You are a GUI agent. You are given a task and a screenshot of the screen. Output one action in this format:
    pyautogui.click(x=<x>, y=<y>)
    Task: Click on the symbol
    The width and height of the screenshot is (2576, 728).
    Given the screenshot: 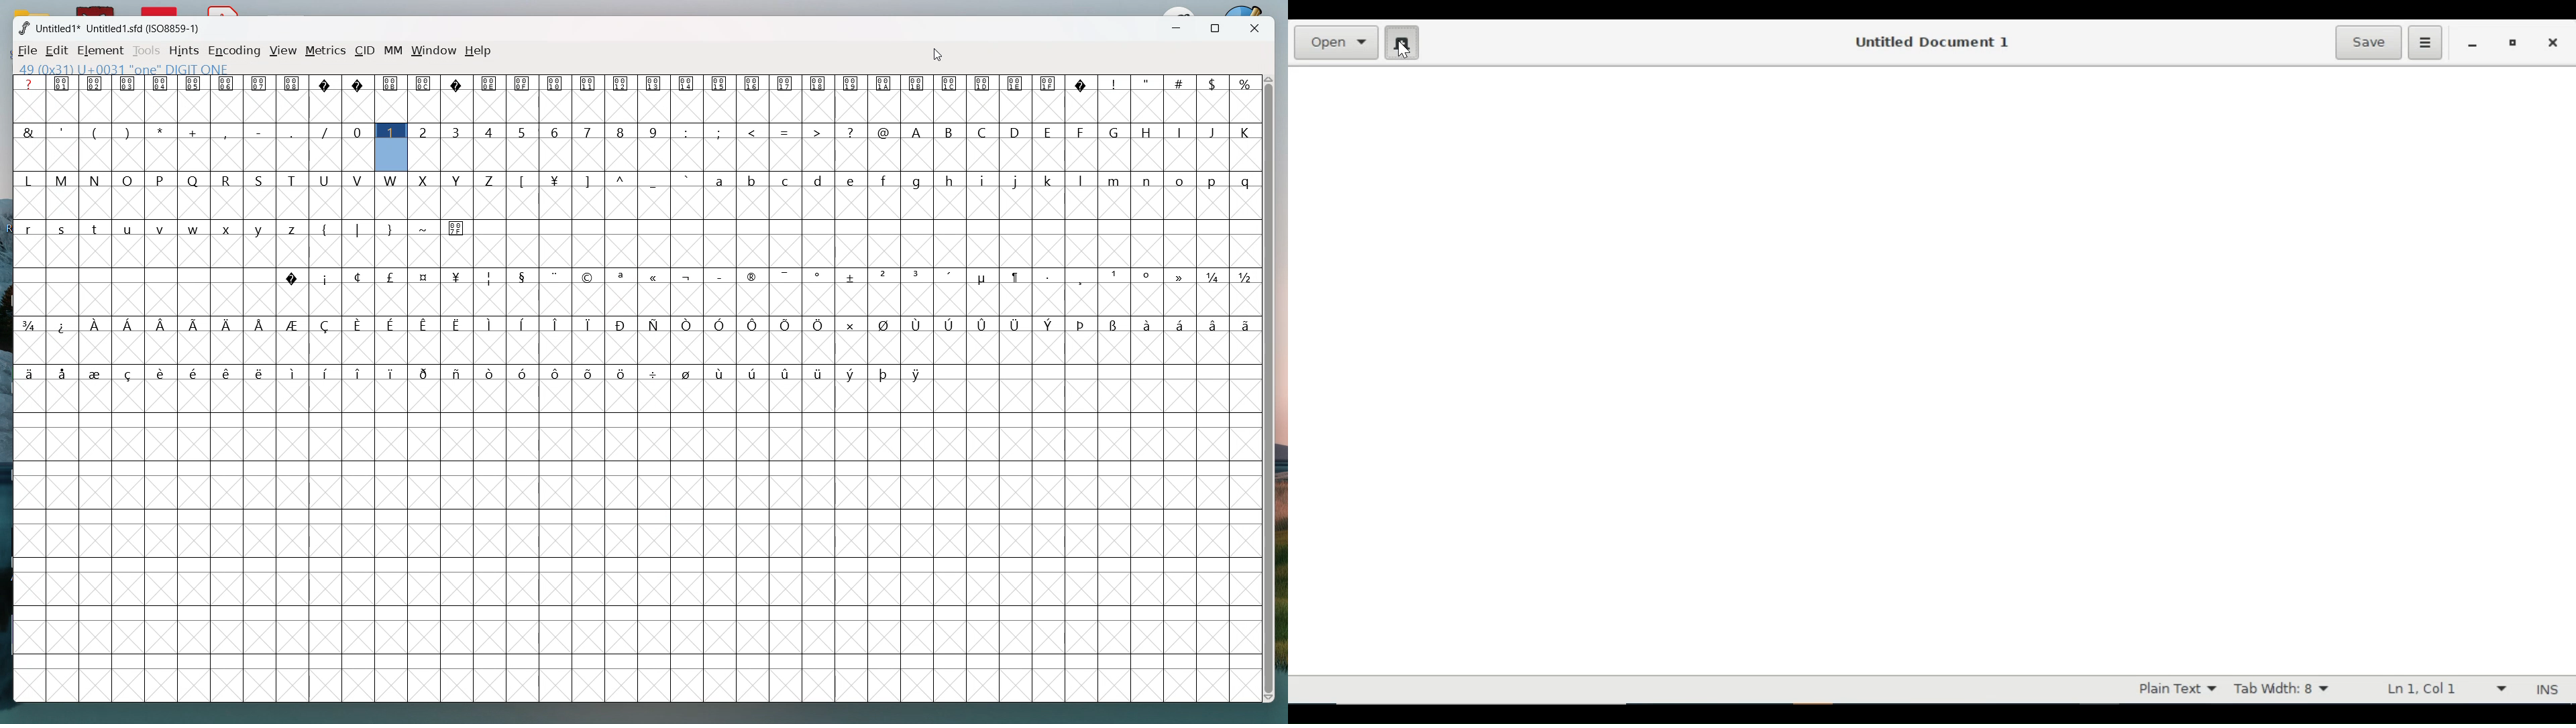 What is the action you would take?
    pyautogui.click(x=1017, y=324)
    